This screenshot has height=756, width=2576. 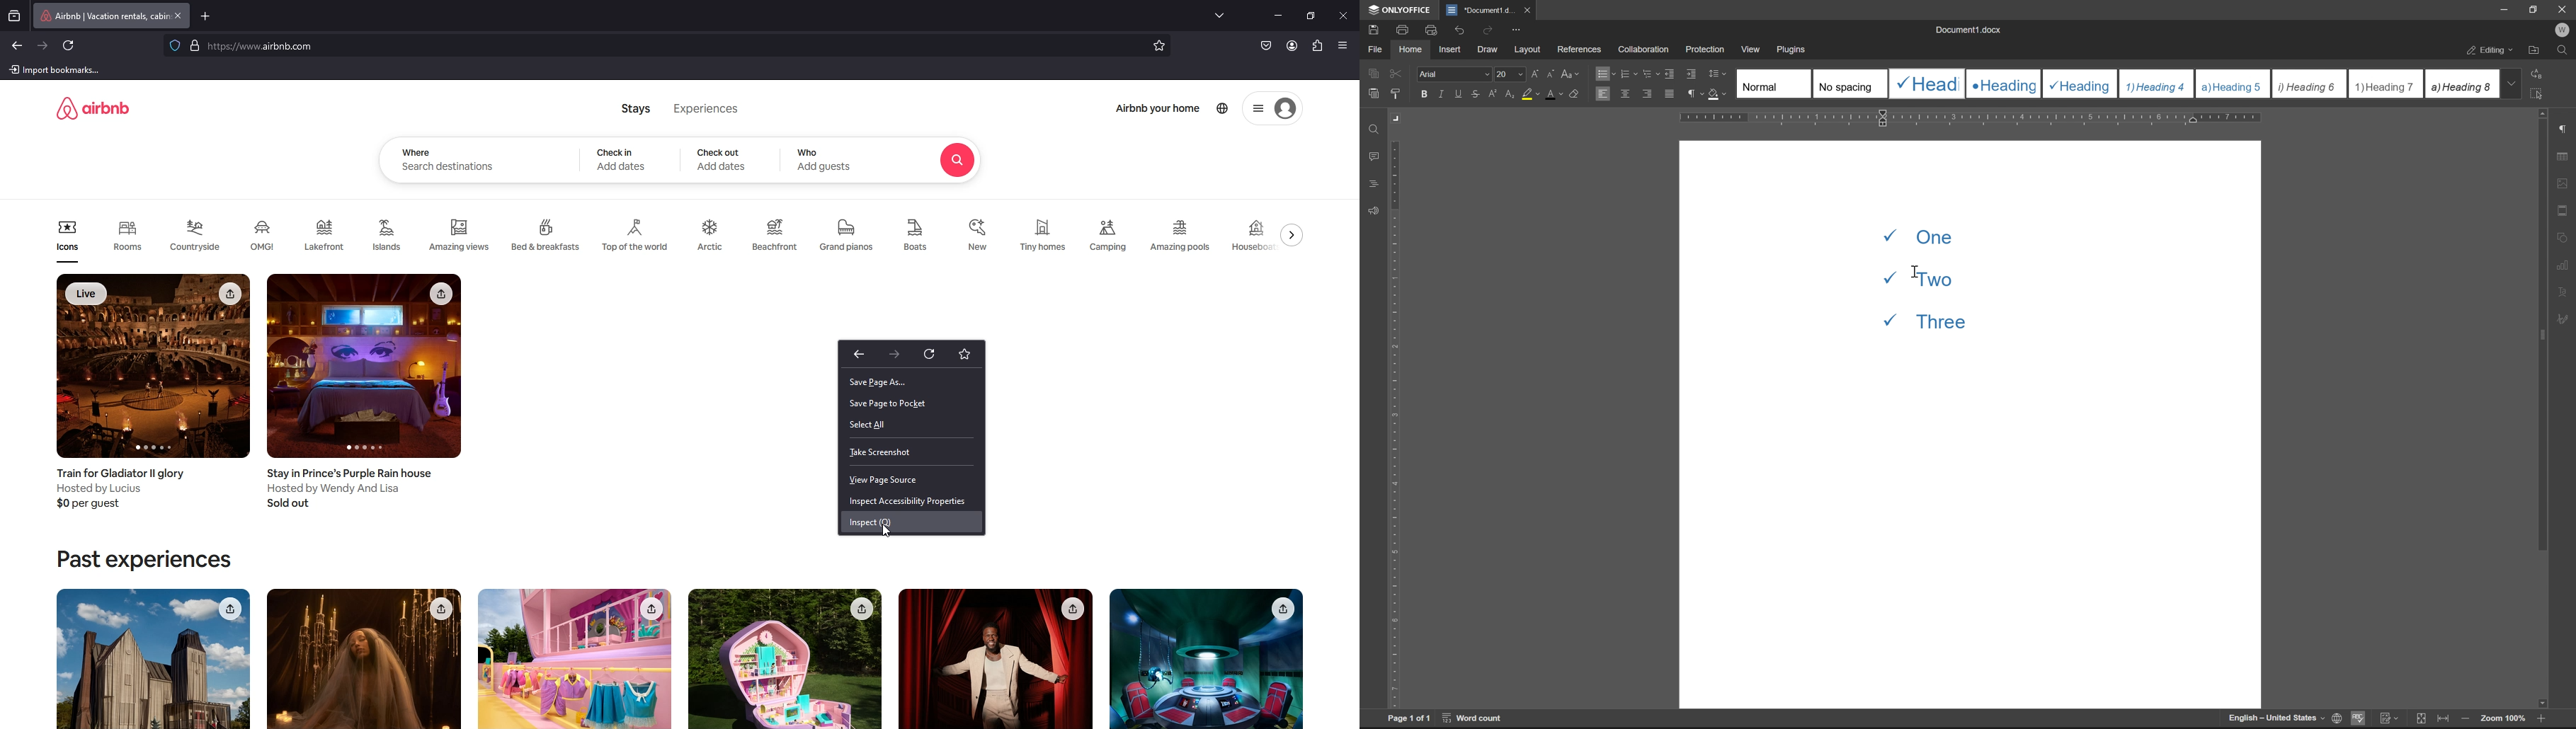 What do you see at coordinates (1490, 50) in the screenshot?
I see `draw` at bounding box center [1490, 50].